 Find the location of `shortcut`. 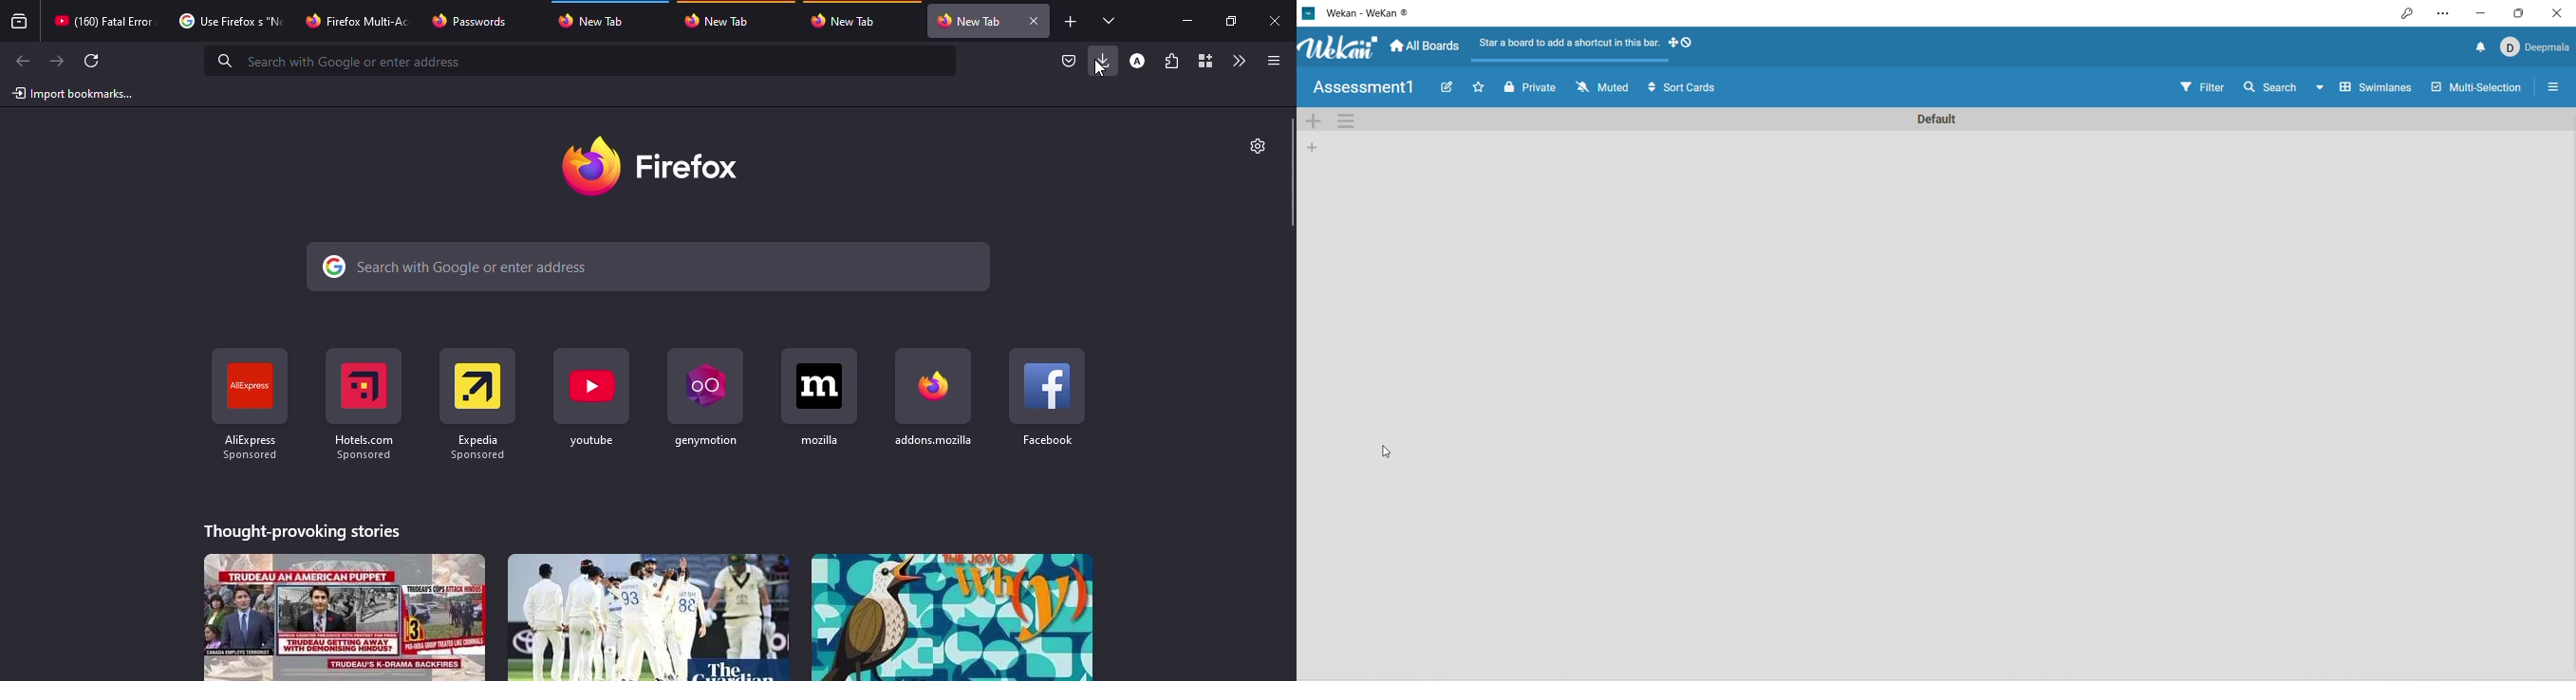

shortcut is located at coordinates (593, 398).